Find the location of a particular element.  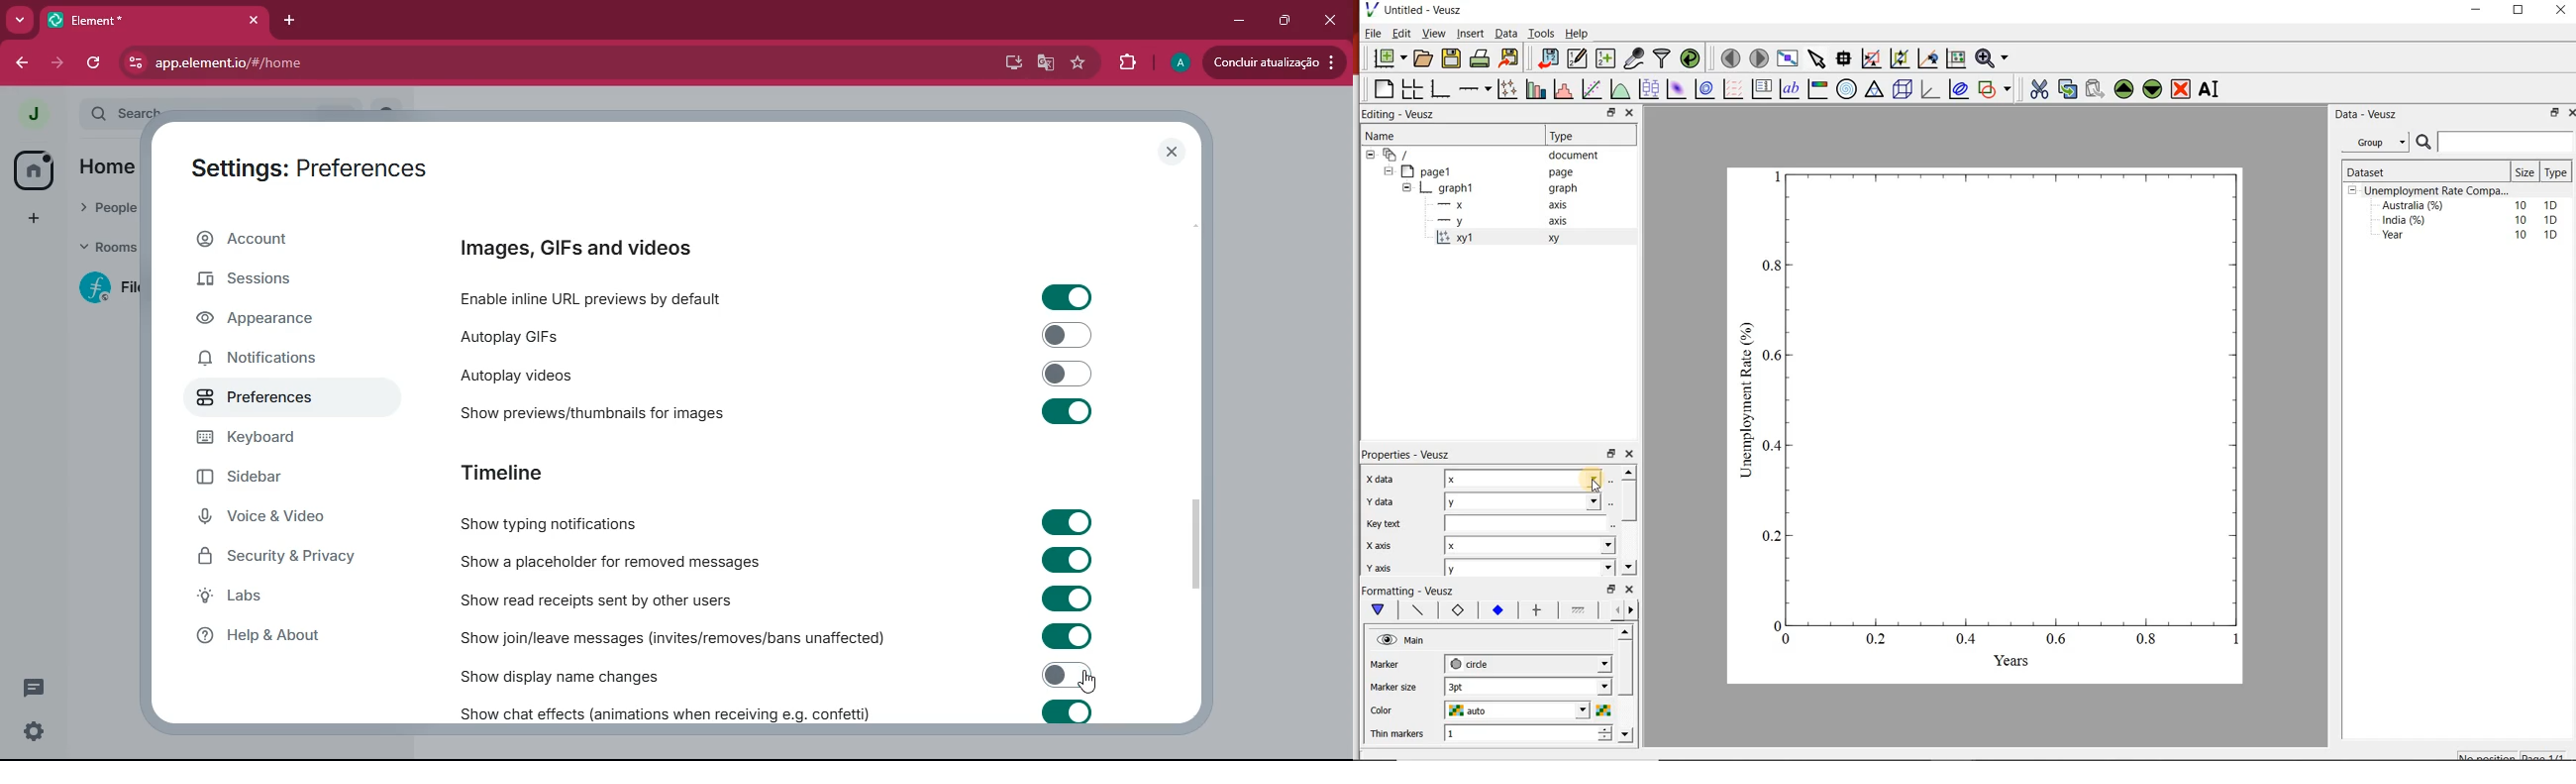

x data is located at coordinates (1378, 480).